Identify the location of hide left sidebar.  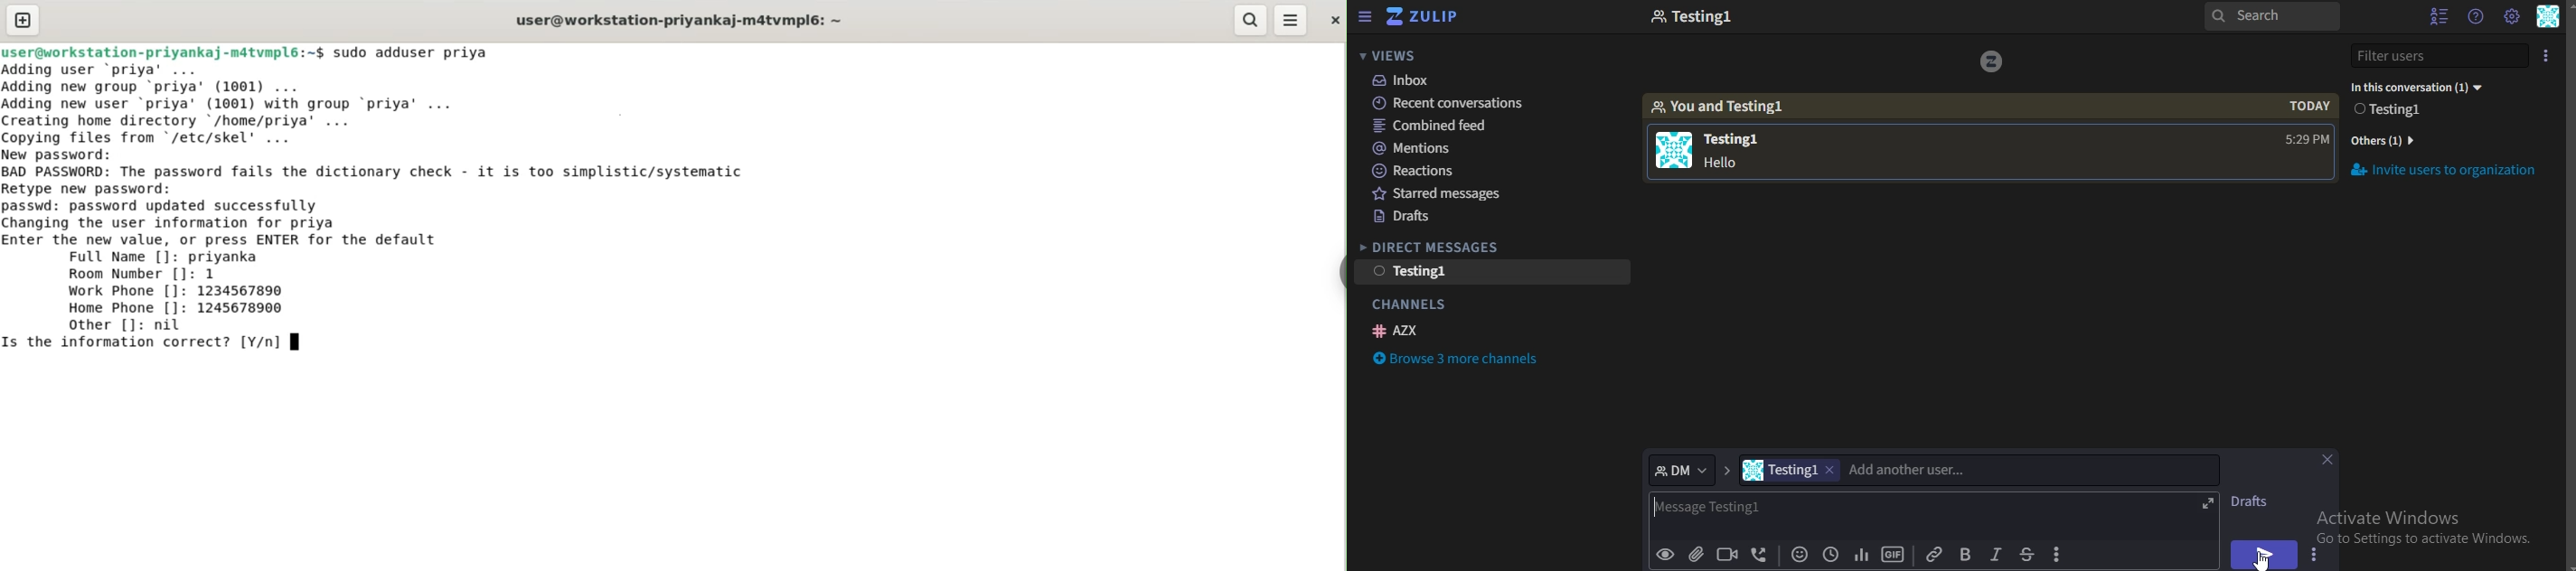
(1365, 18).